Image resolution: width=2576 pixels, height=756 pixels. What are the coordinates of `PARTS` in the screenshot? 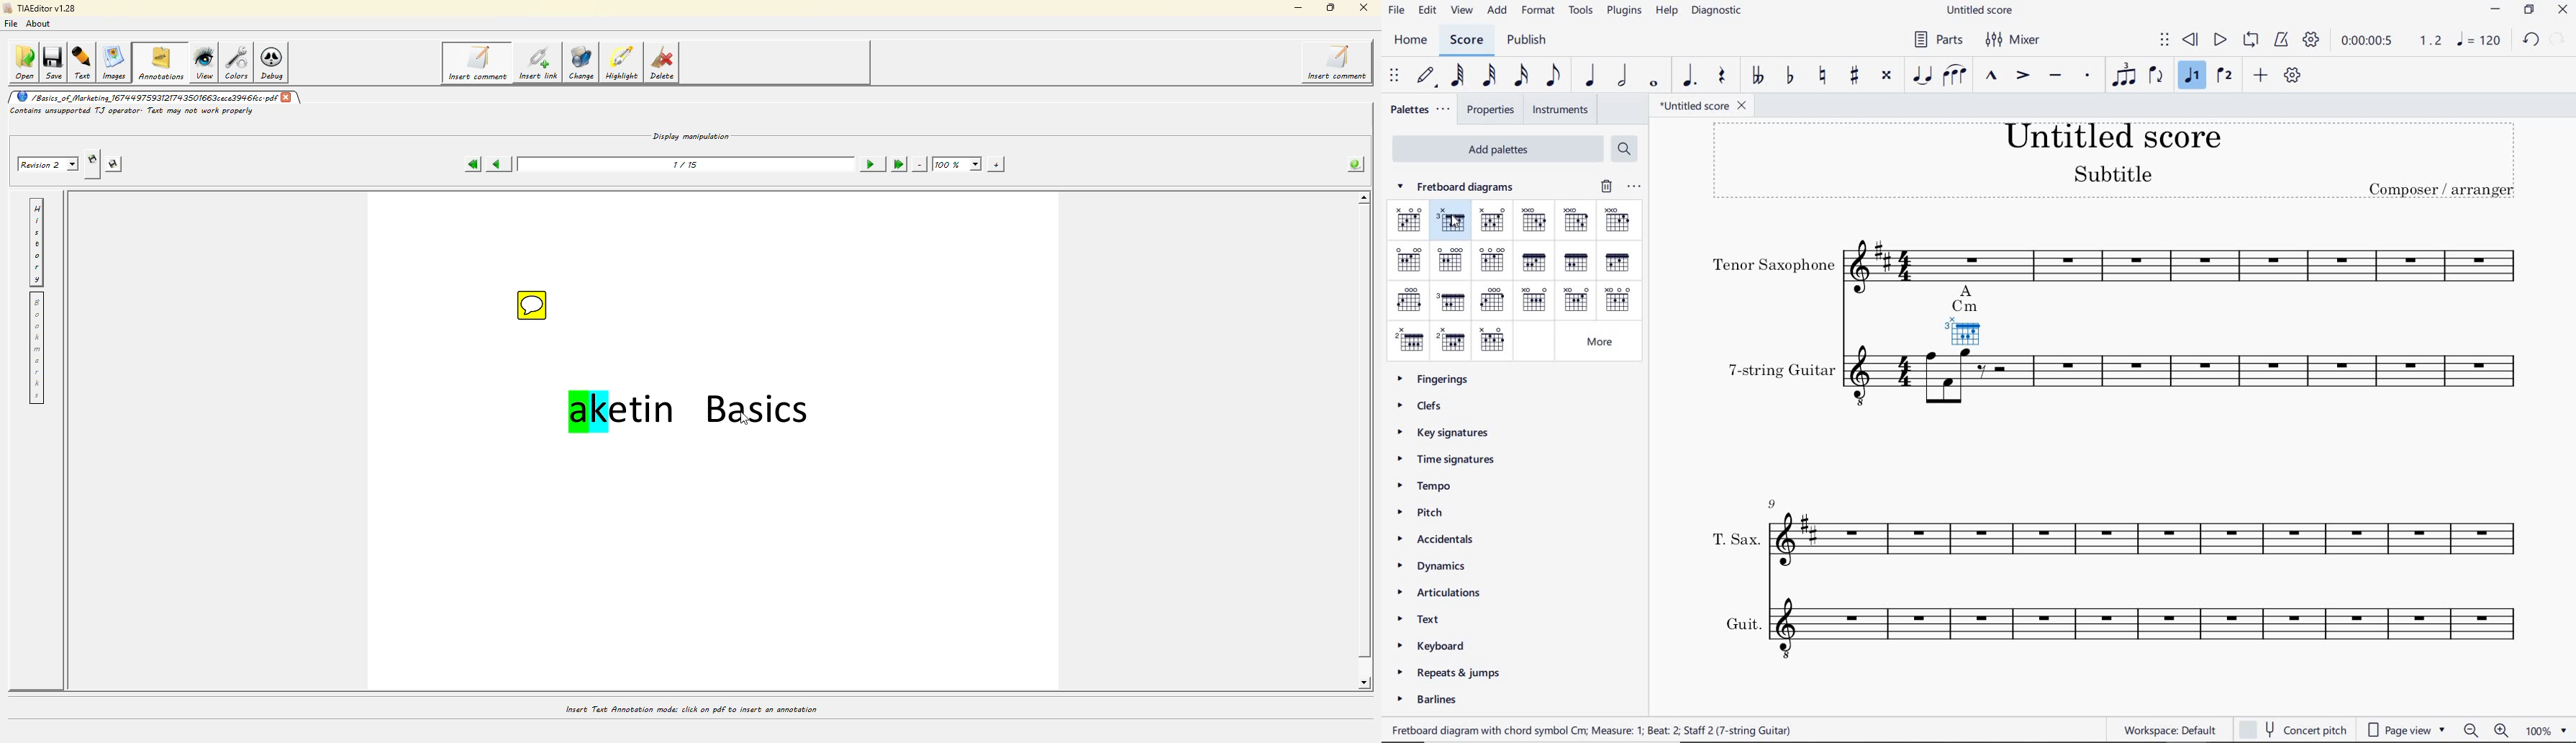 It's located at (1937, 40).